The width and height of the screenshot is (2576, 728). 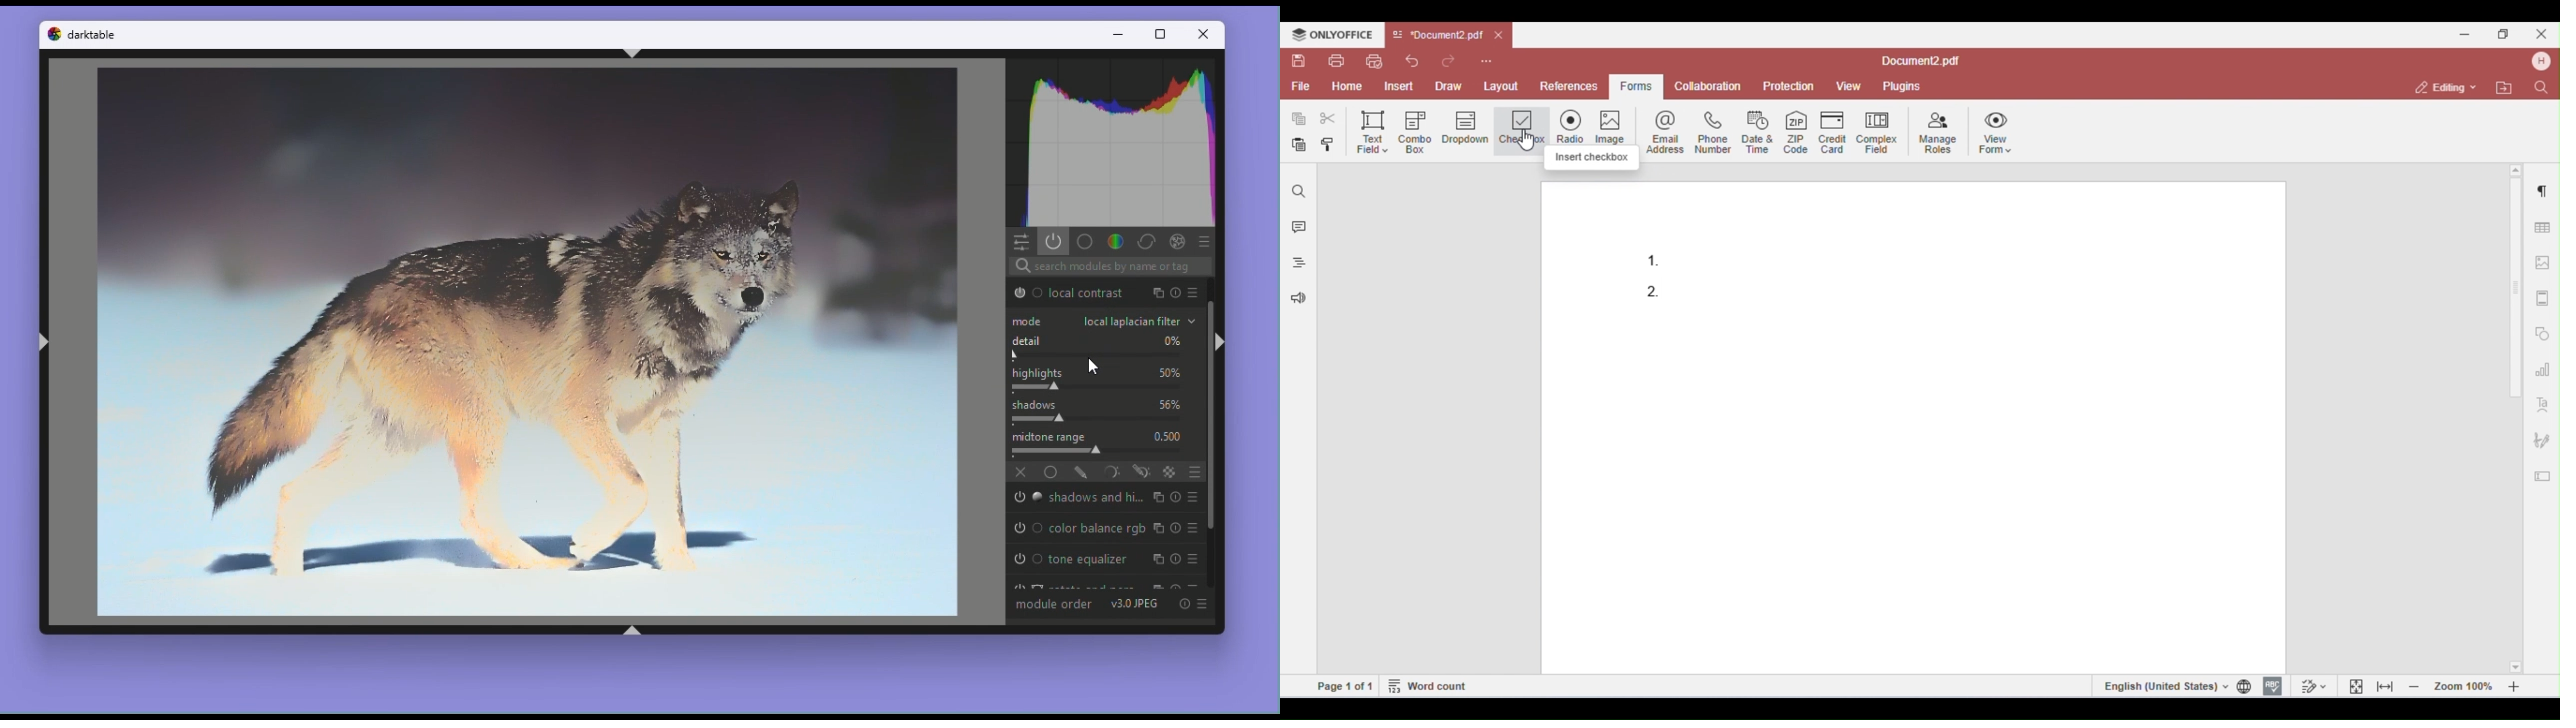 I want to click on Highlights, so click(x=1108, y=380).